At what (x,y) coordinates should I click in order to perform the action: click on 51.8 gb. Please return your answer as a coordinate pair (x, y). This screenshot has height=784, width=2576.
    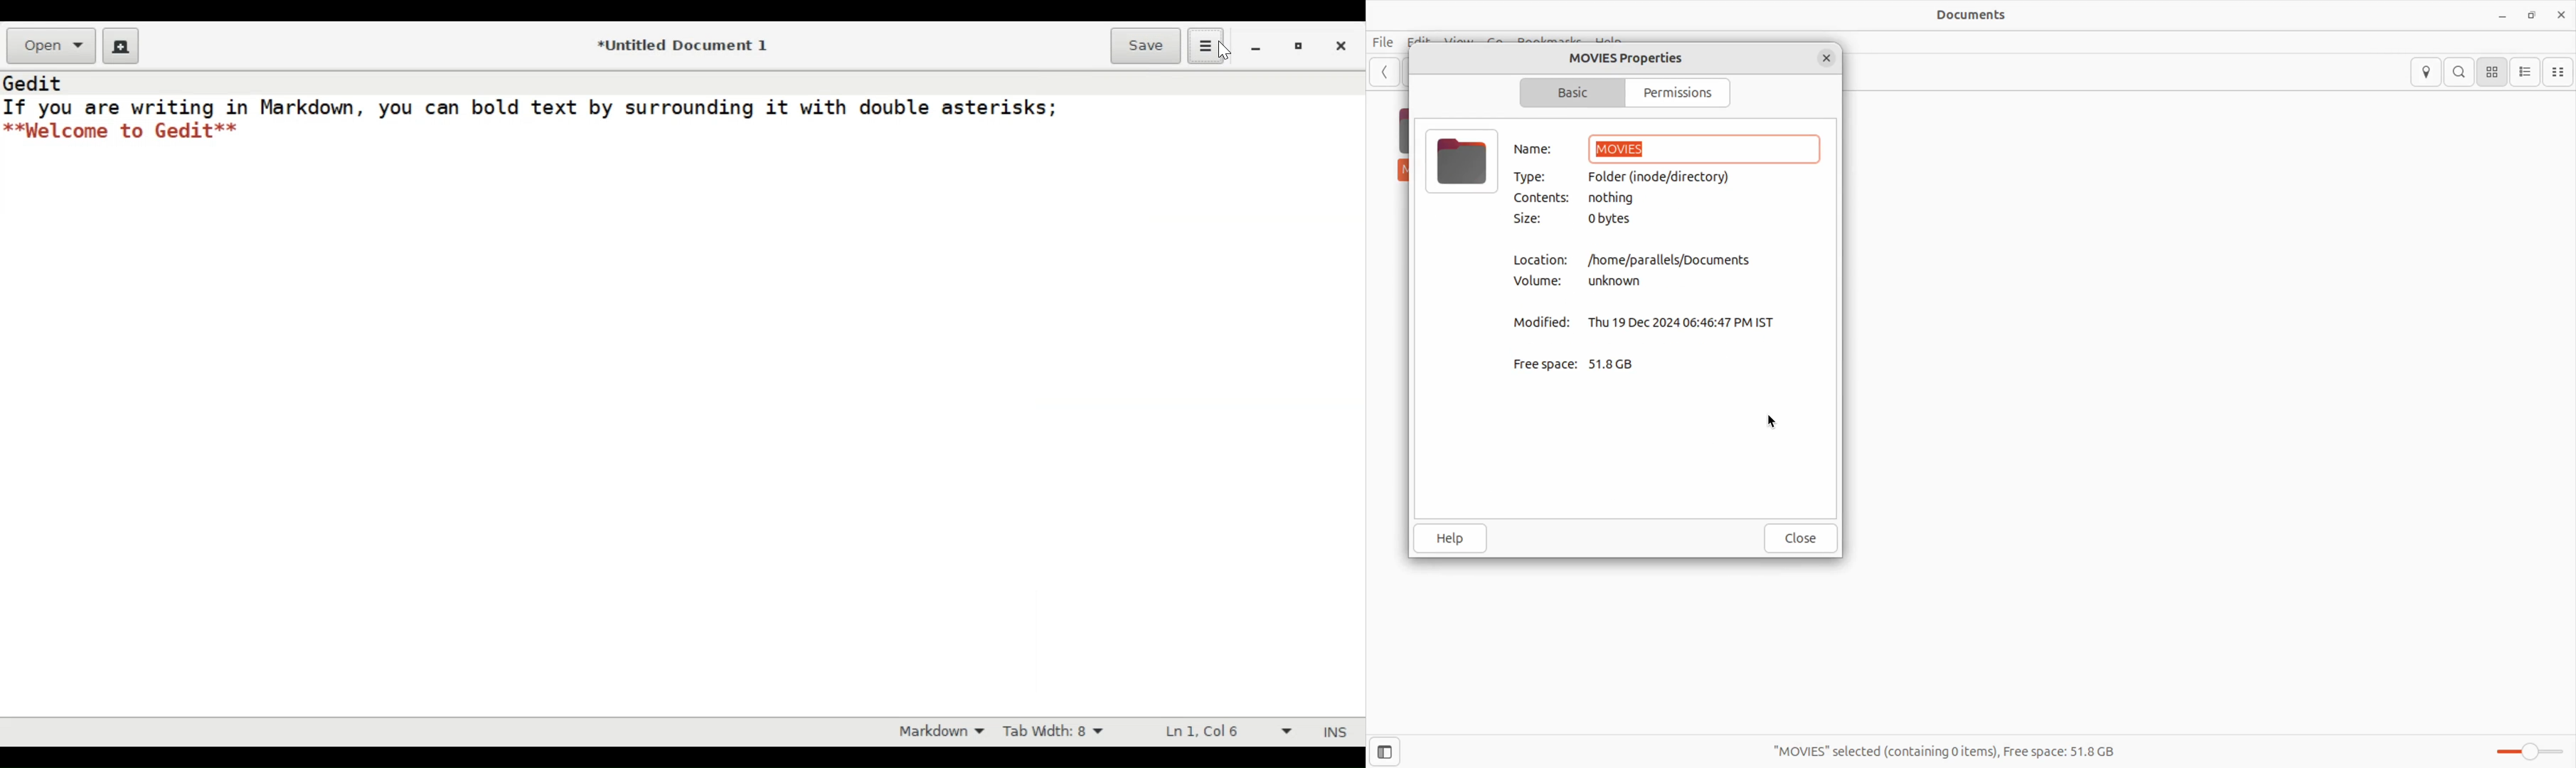
    Looking at the image, I should click on (1621, 364).